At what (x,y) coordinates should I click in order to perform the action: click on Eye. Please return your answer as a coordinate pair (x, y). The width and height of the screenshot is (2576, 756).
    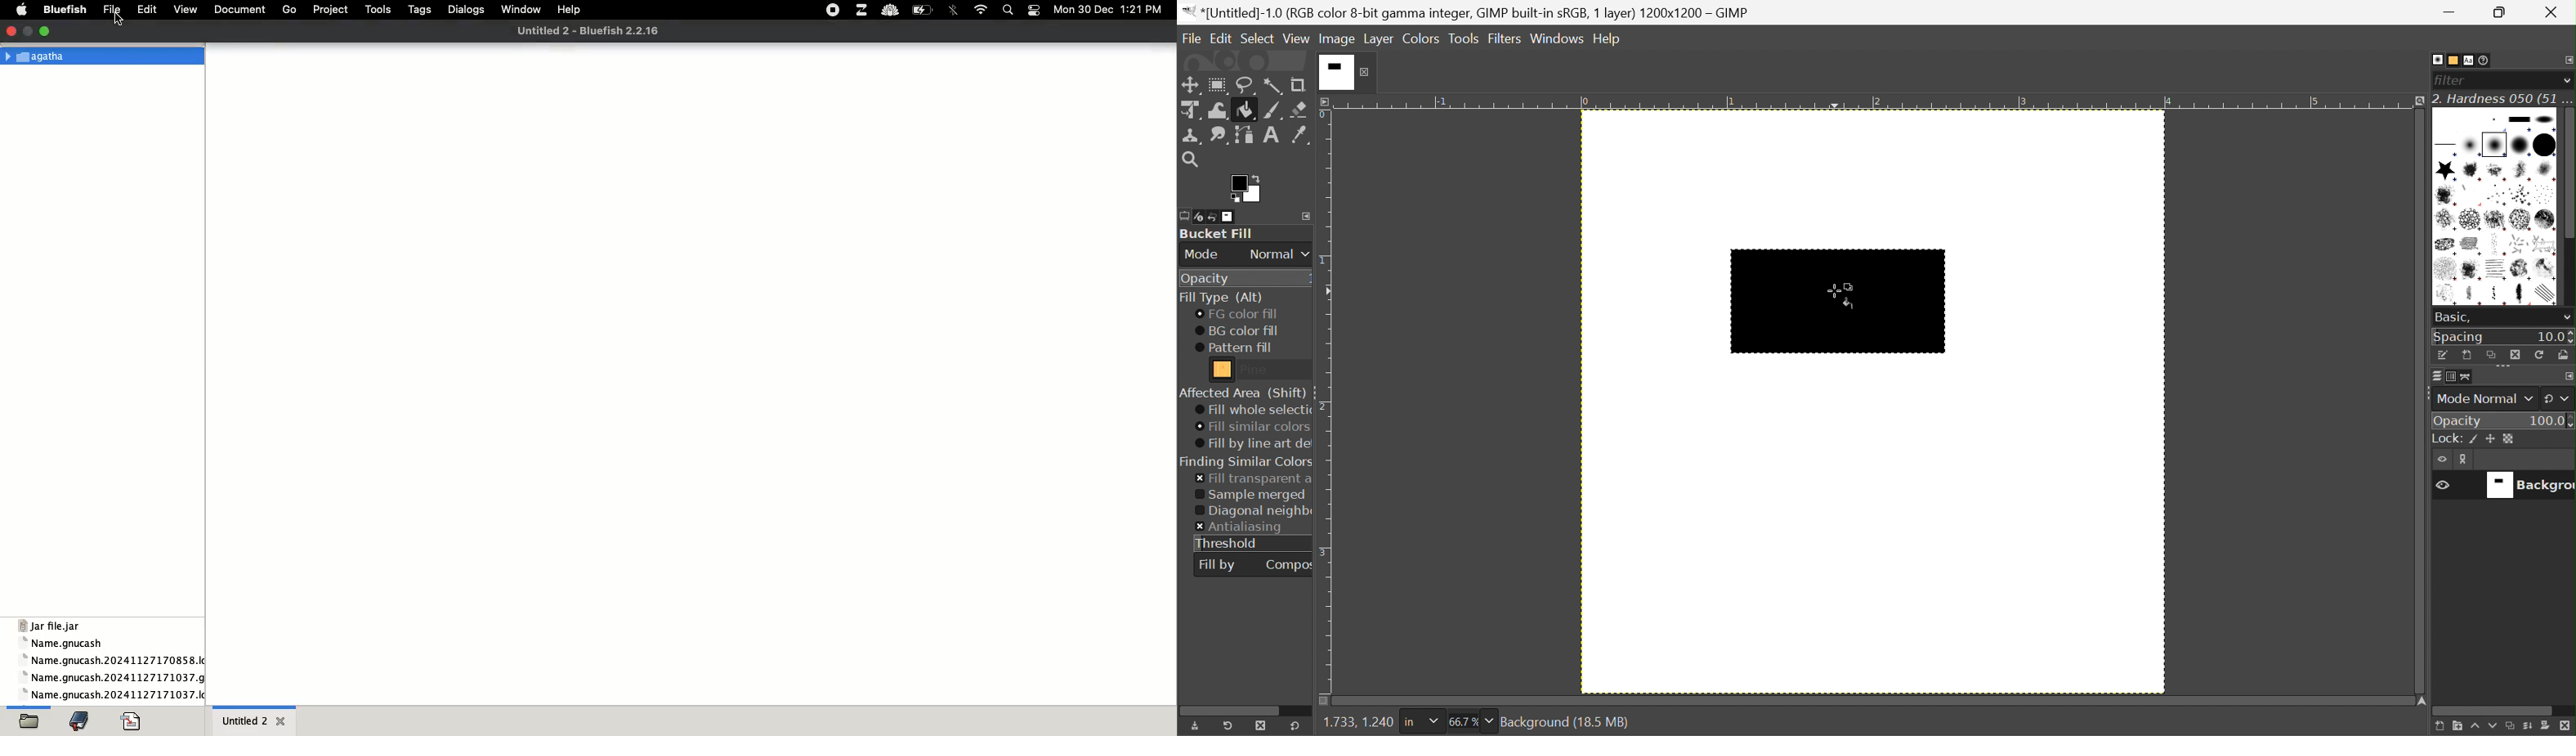
    Looking at the image, I should click on (2444, 459).